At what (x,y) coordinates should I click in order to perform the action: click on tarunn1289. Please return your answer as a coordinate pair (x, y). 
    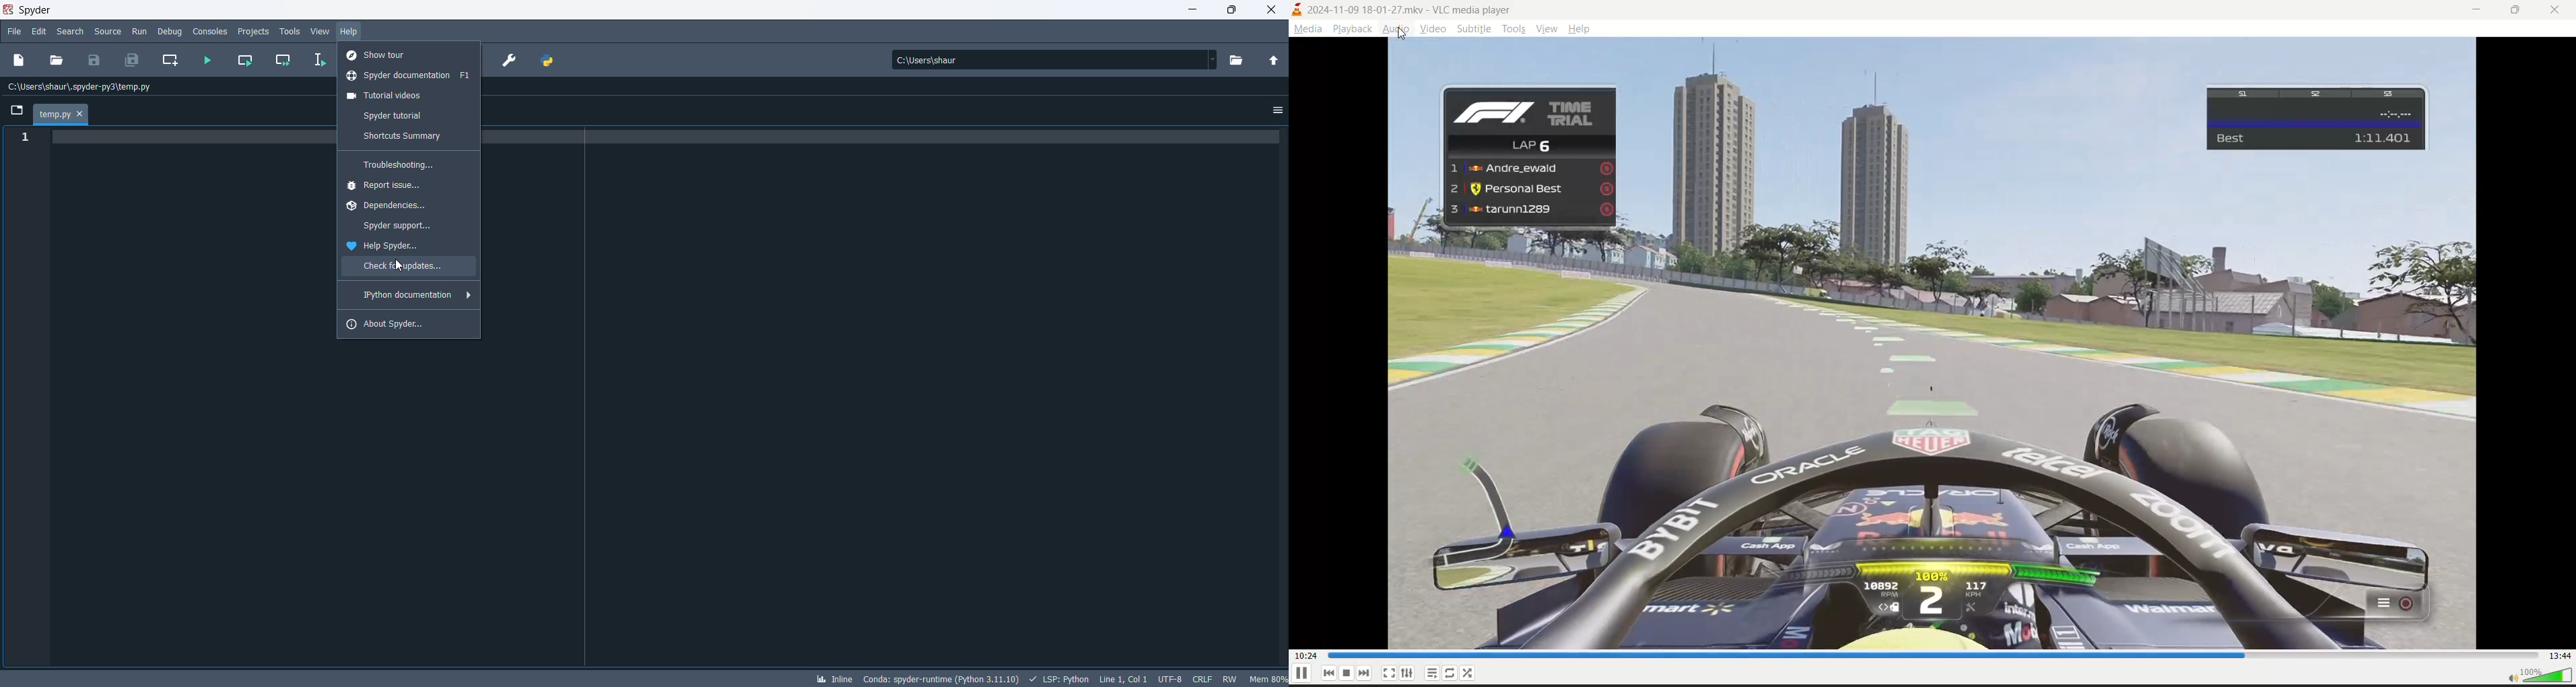
    Looking at the image, I should click on (1531, 211).